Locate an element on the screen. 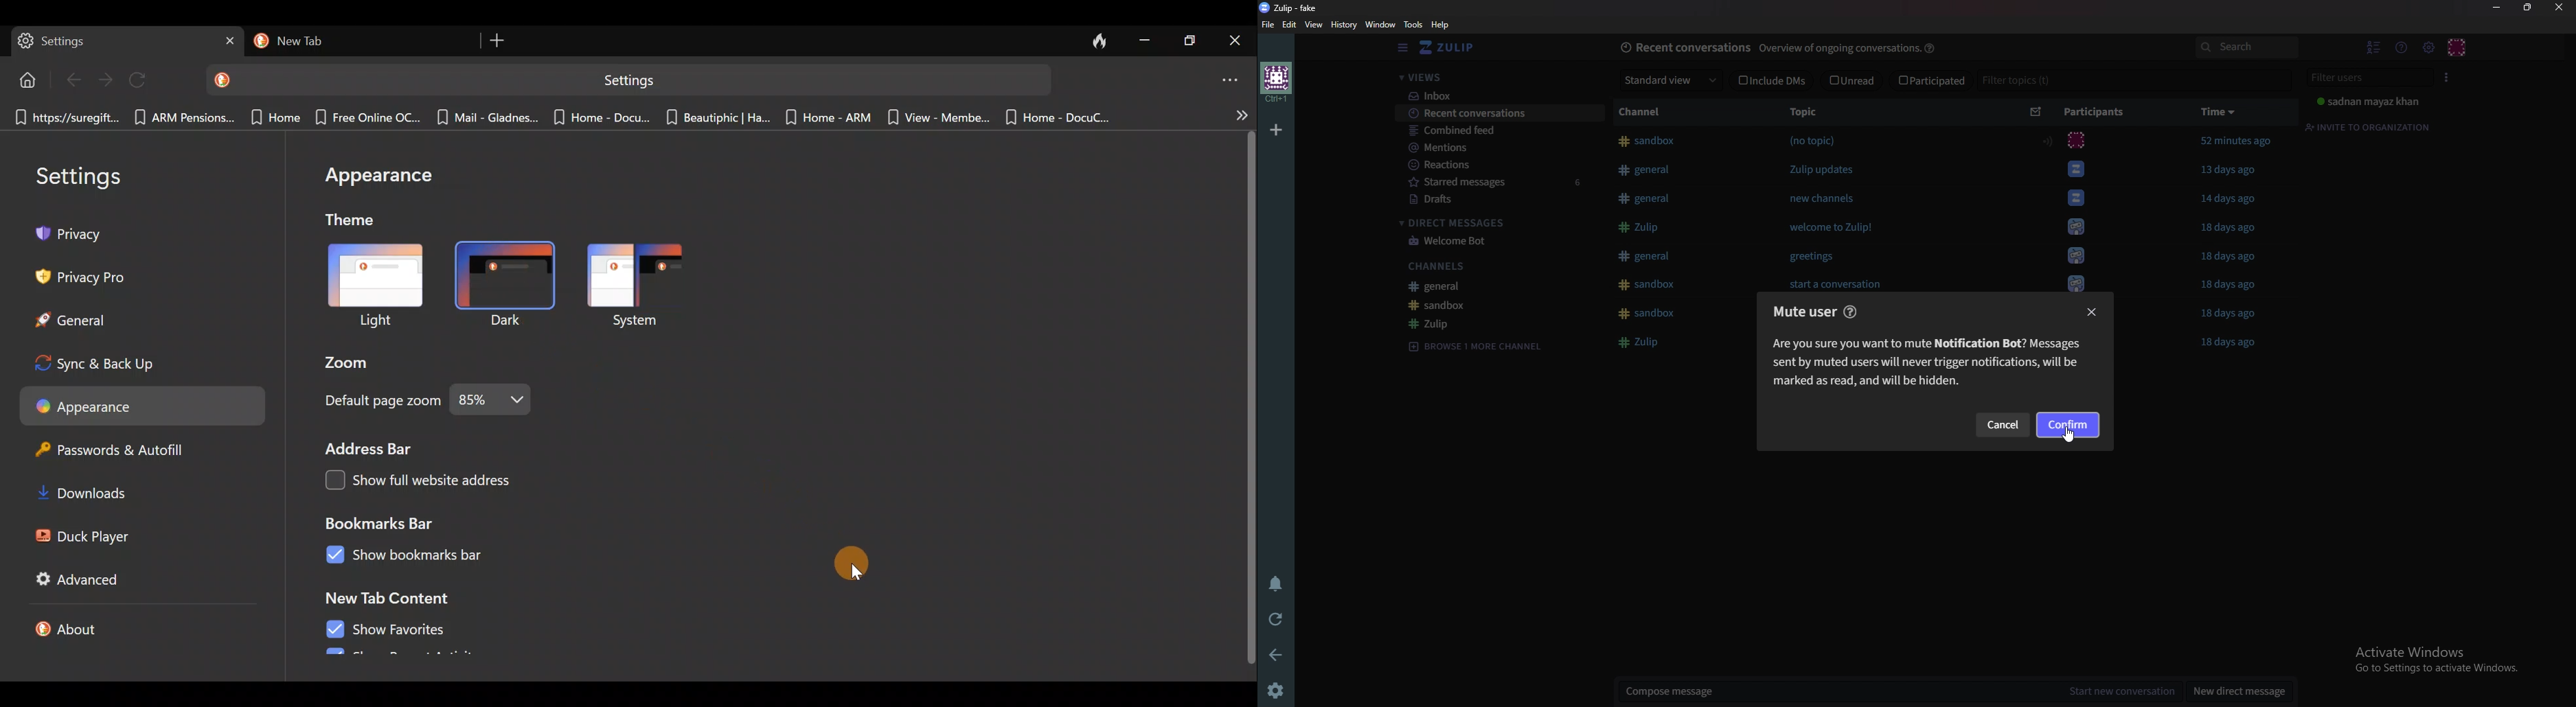 This screenshot has height=728, width=2576. Include dms is located at coordinates (1773, 82).